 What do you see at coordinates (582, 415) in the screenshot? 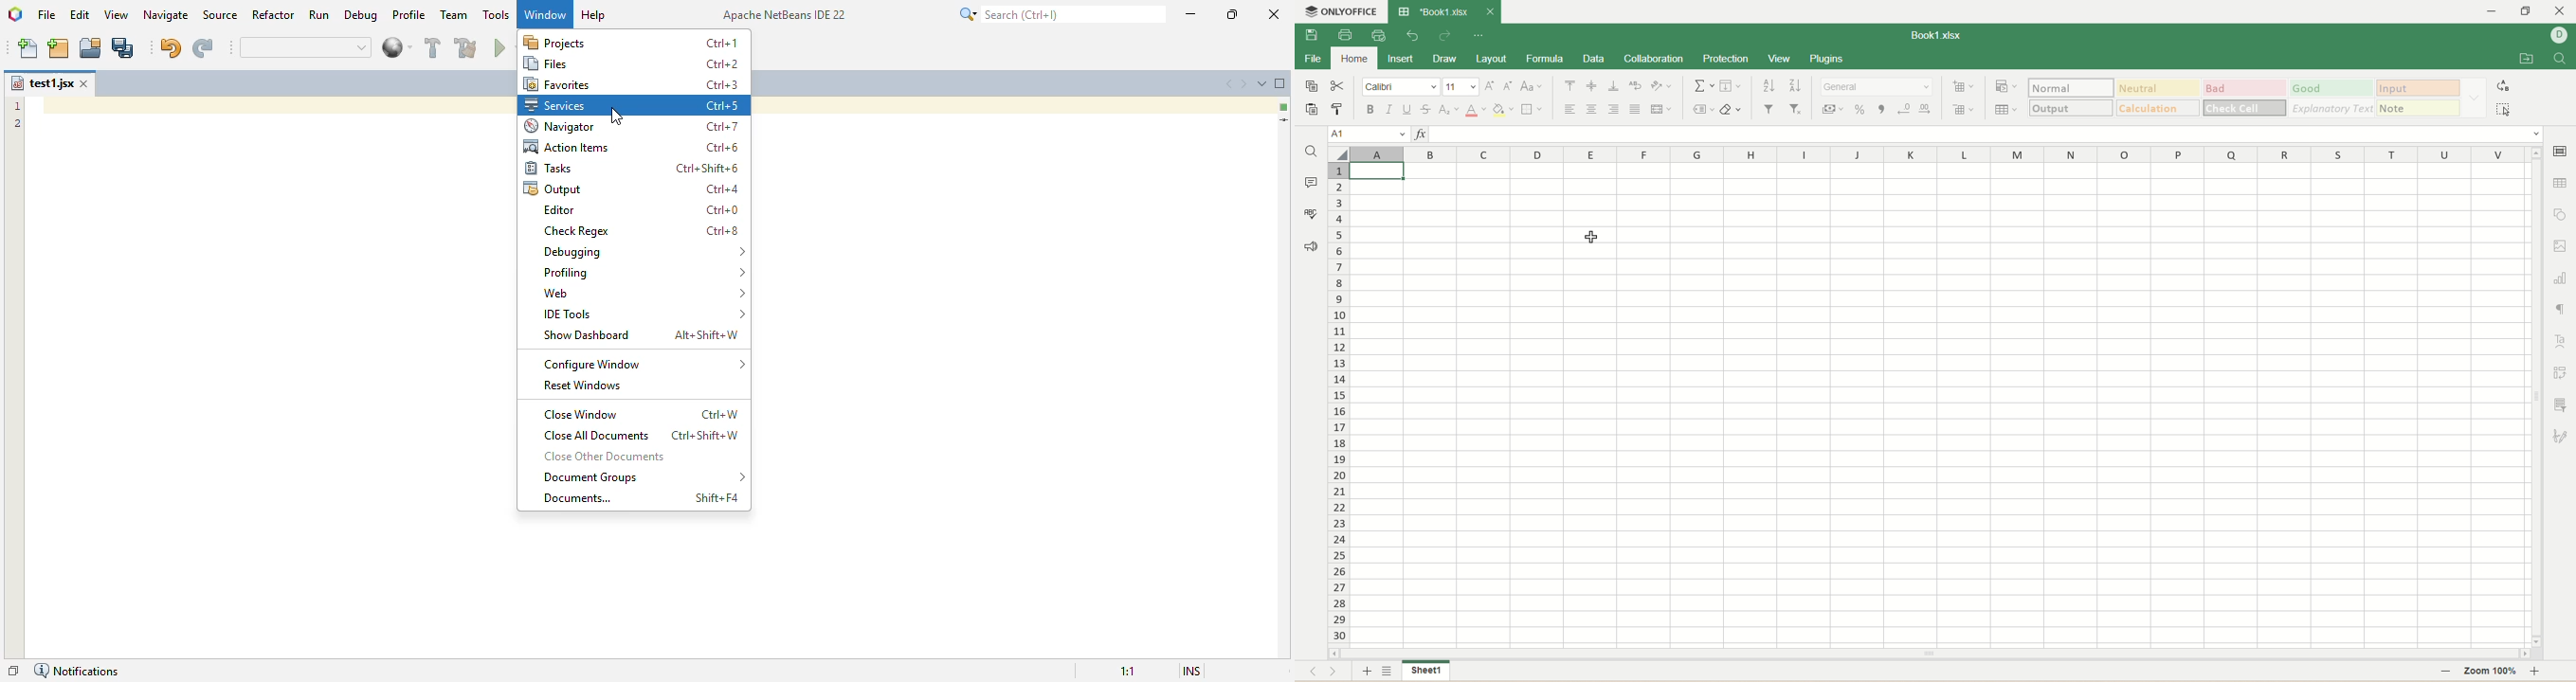
I see `close window` at bounding box center [582, 415].